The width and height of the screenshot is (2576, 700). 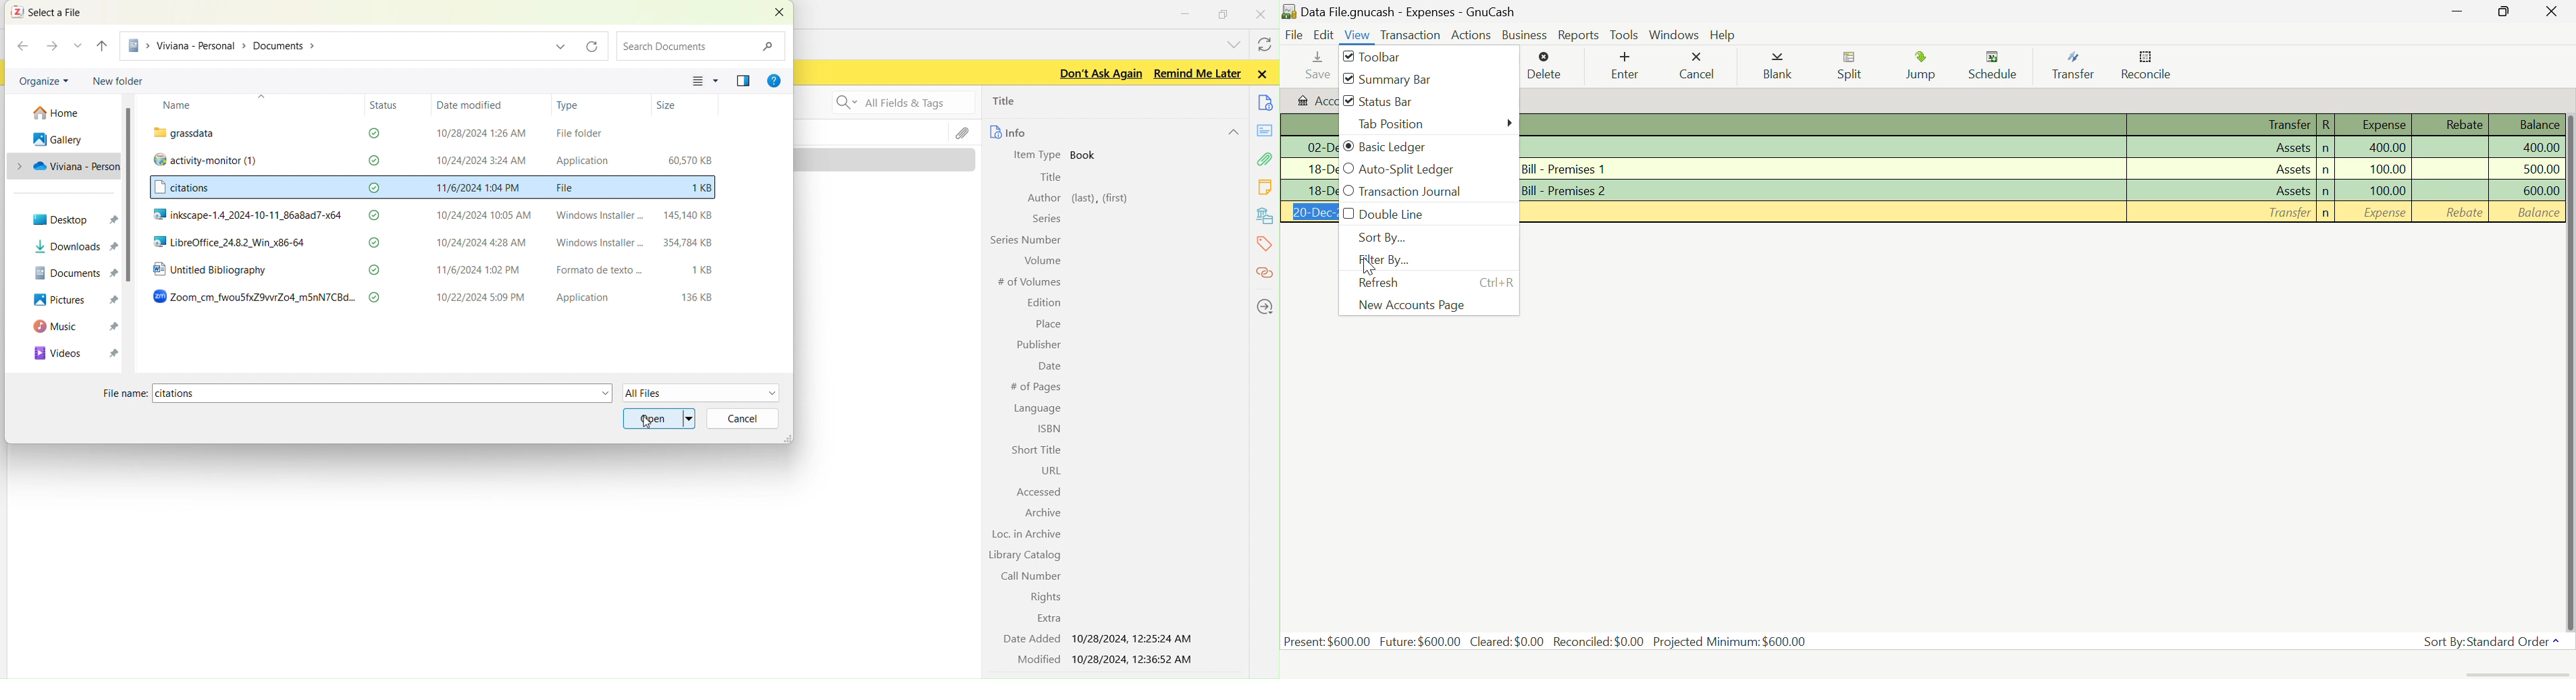 I want to click on RECENT LOCATION, so click(x=78, y=47).